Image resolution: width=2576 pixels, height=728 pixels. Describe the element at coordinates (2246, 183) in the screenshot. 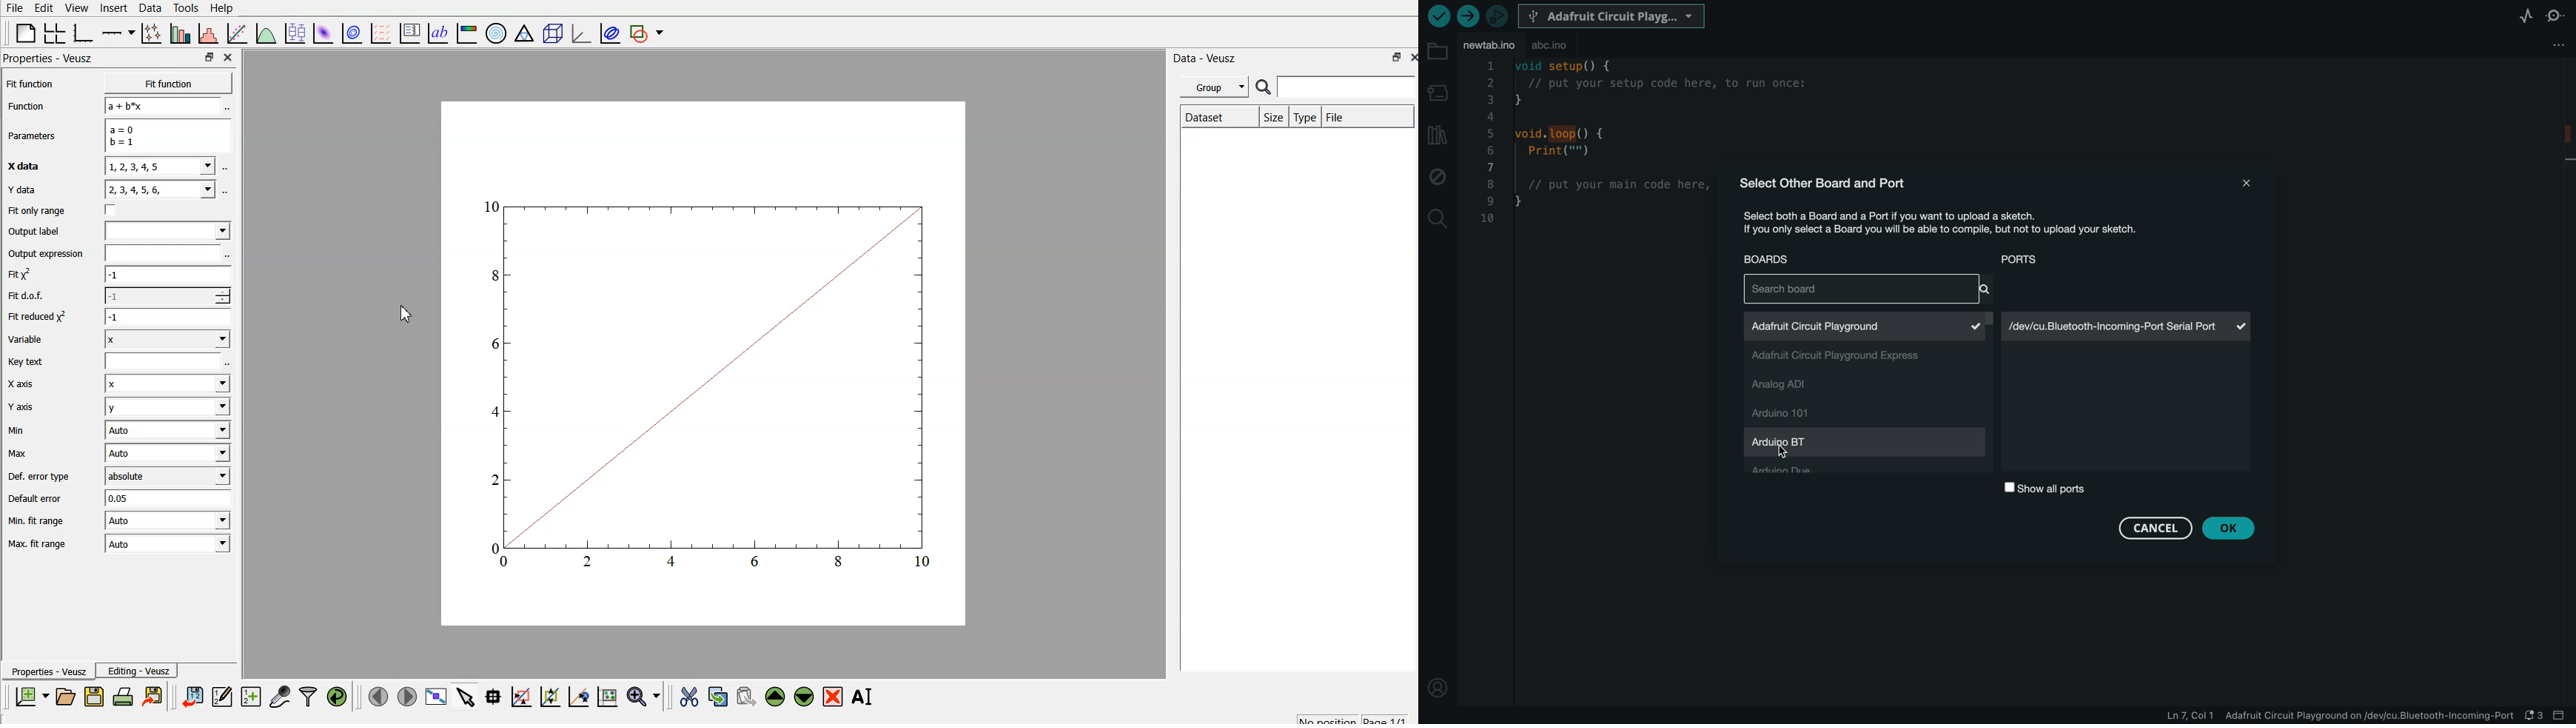

I see `close` at that location.